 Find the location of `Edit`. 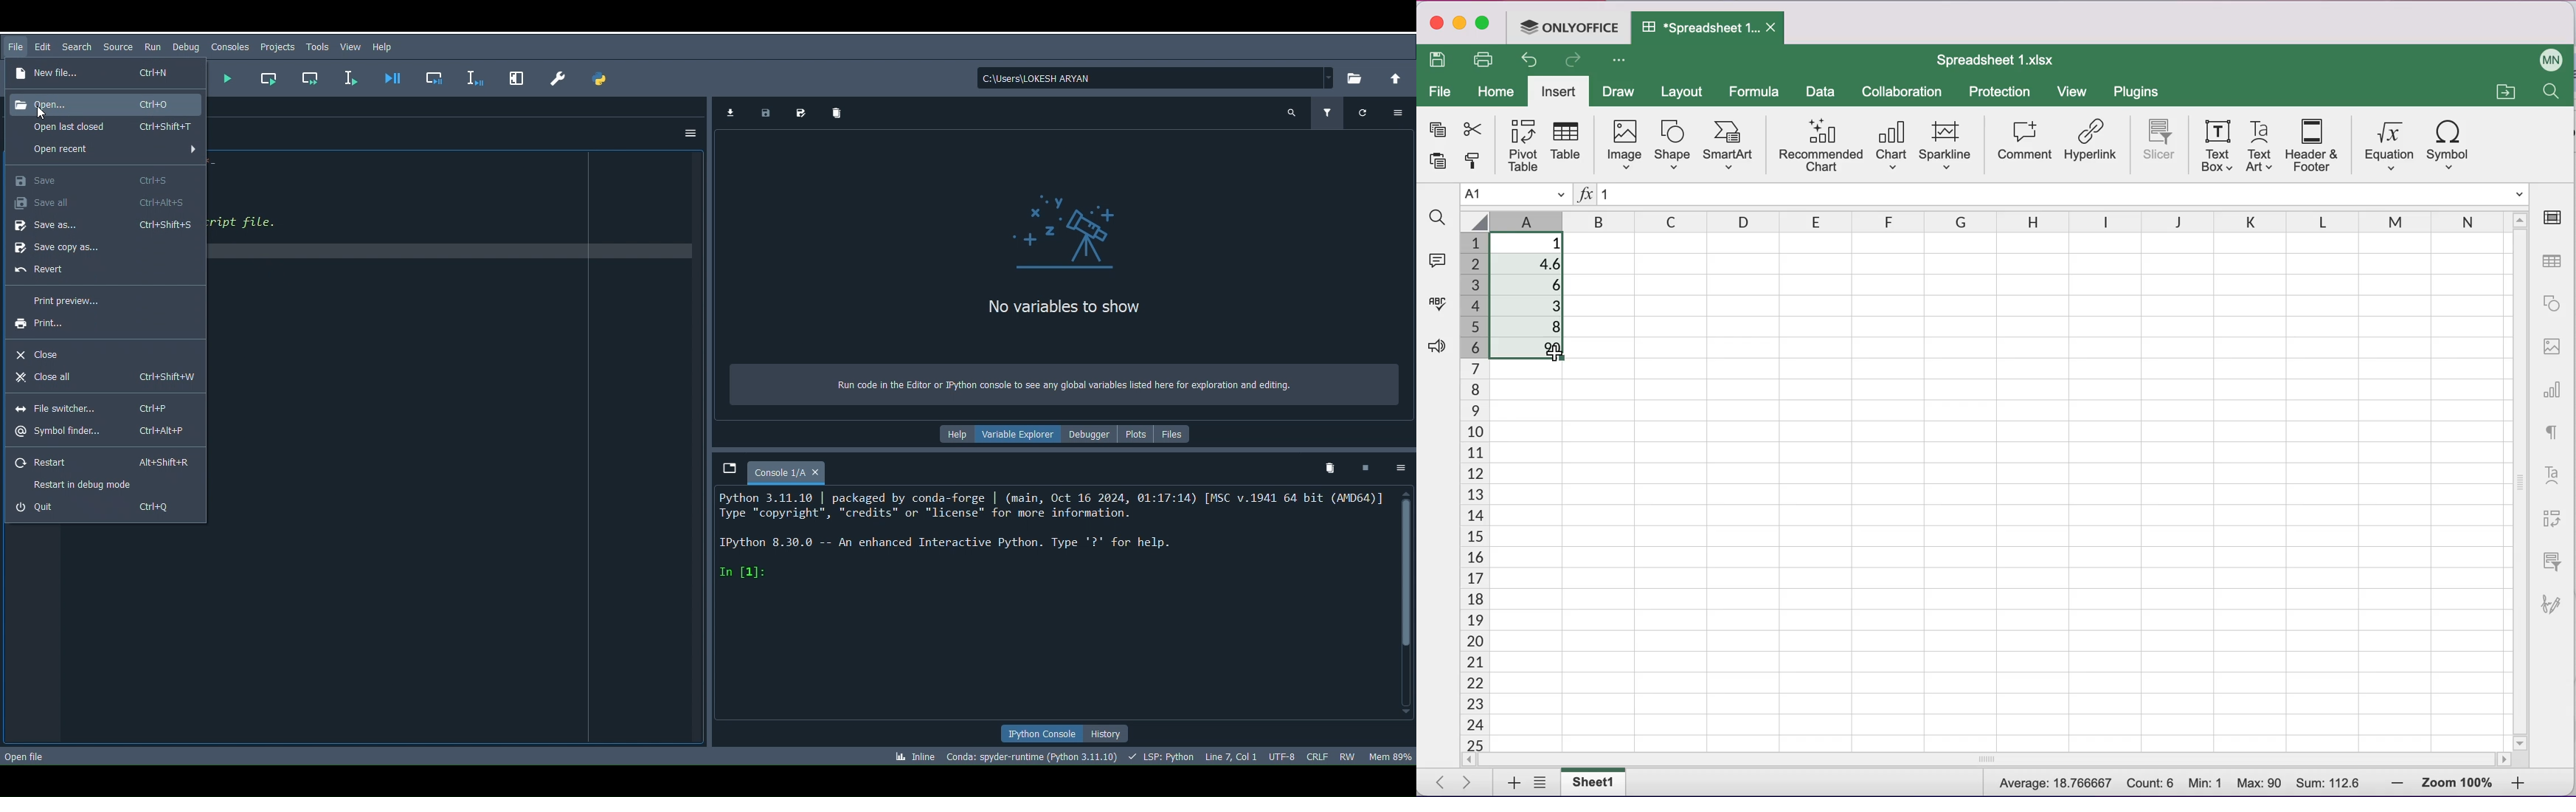

Edit is located at coordinates (45, 46).